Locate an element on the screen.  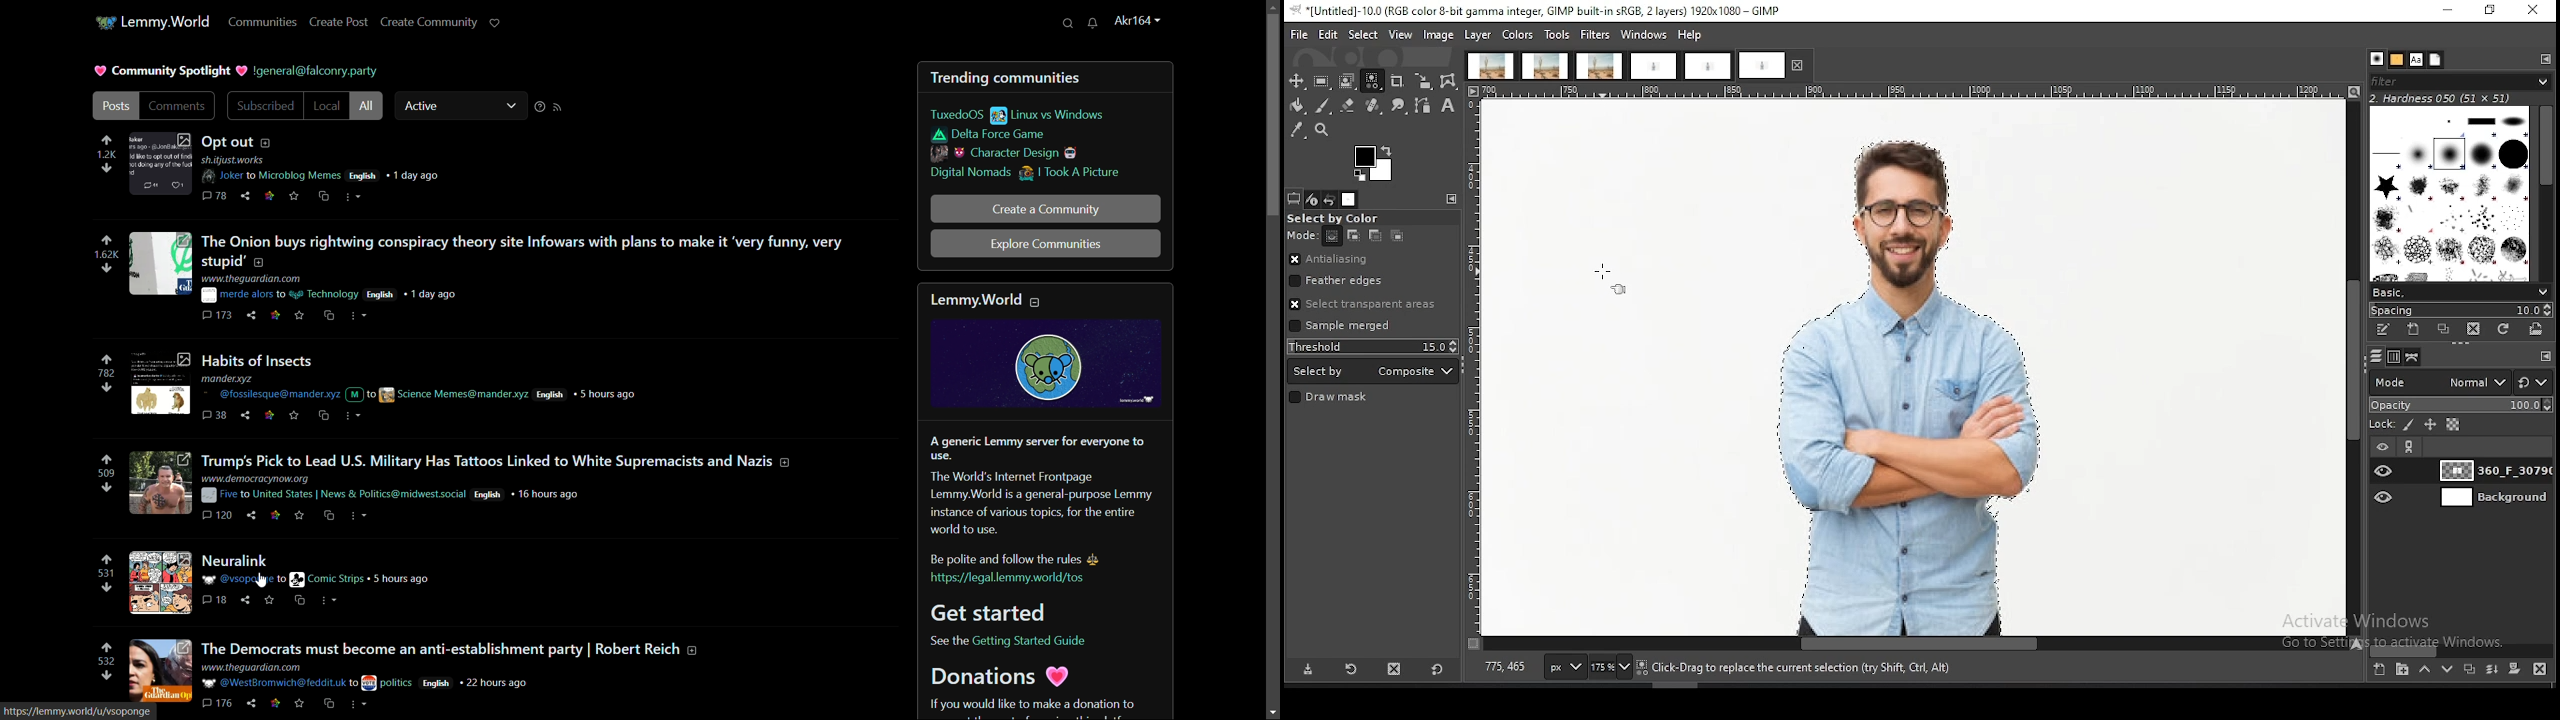
post-6 is located at coordinates (453, 665).